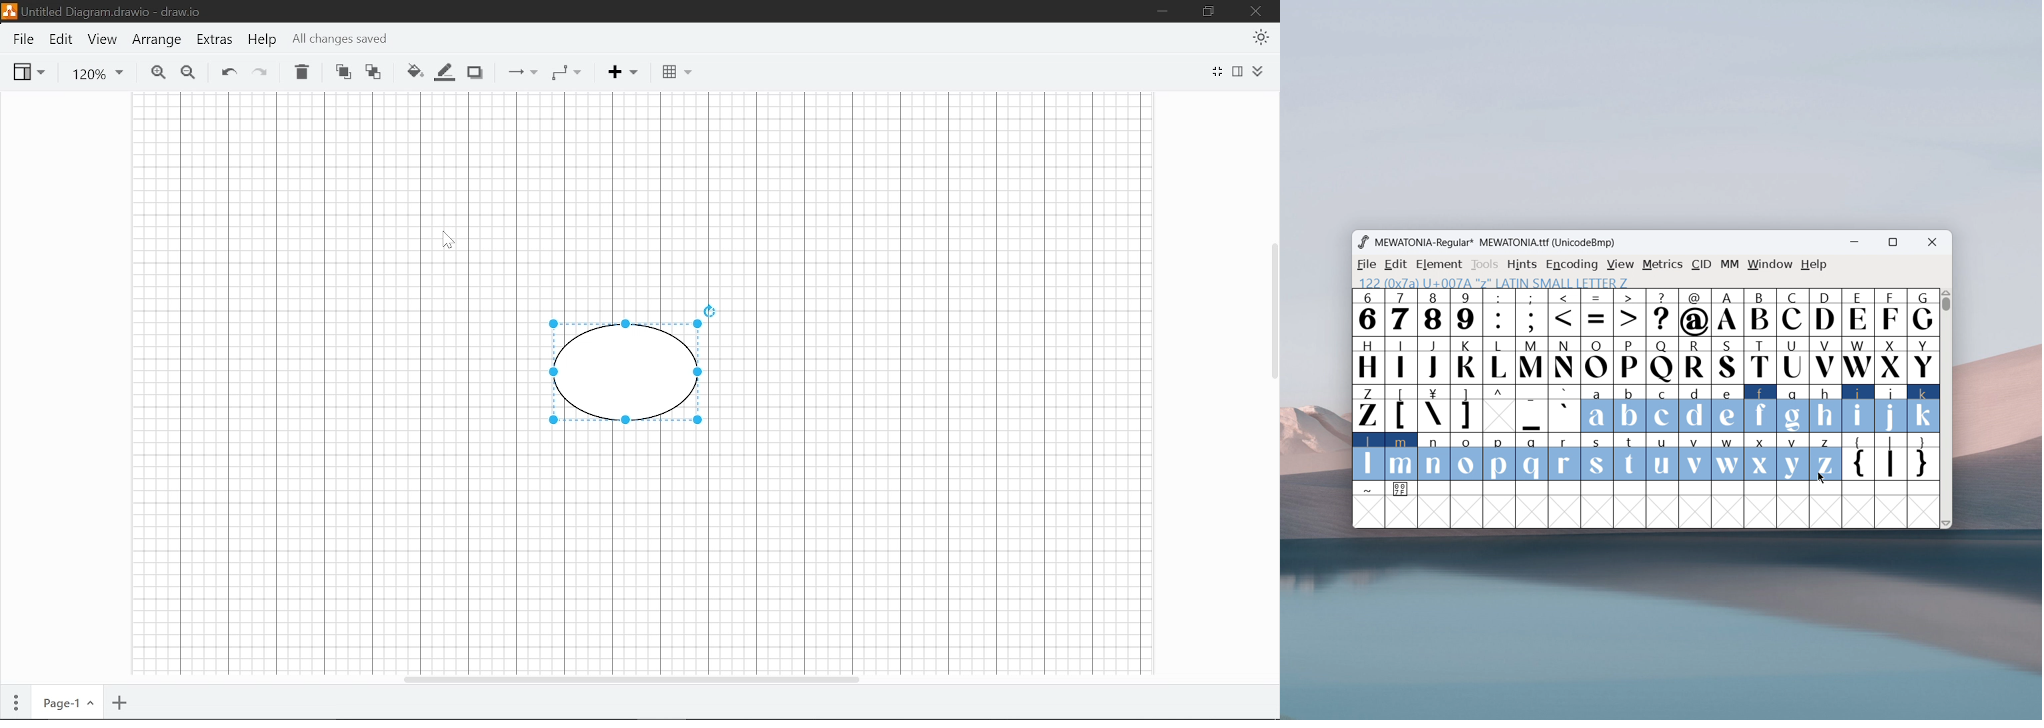 This screenshot has width=2044, height=728. I want to click on all changes saved, so click(341, 40).